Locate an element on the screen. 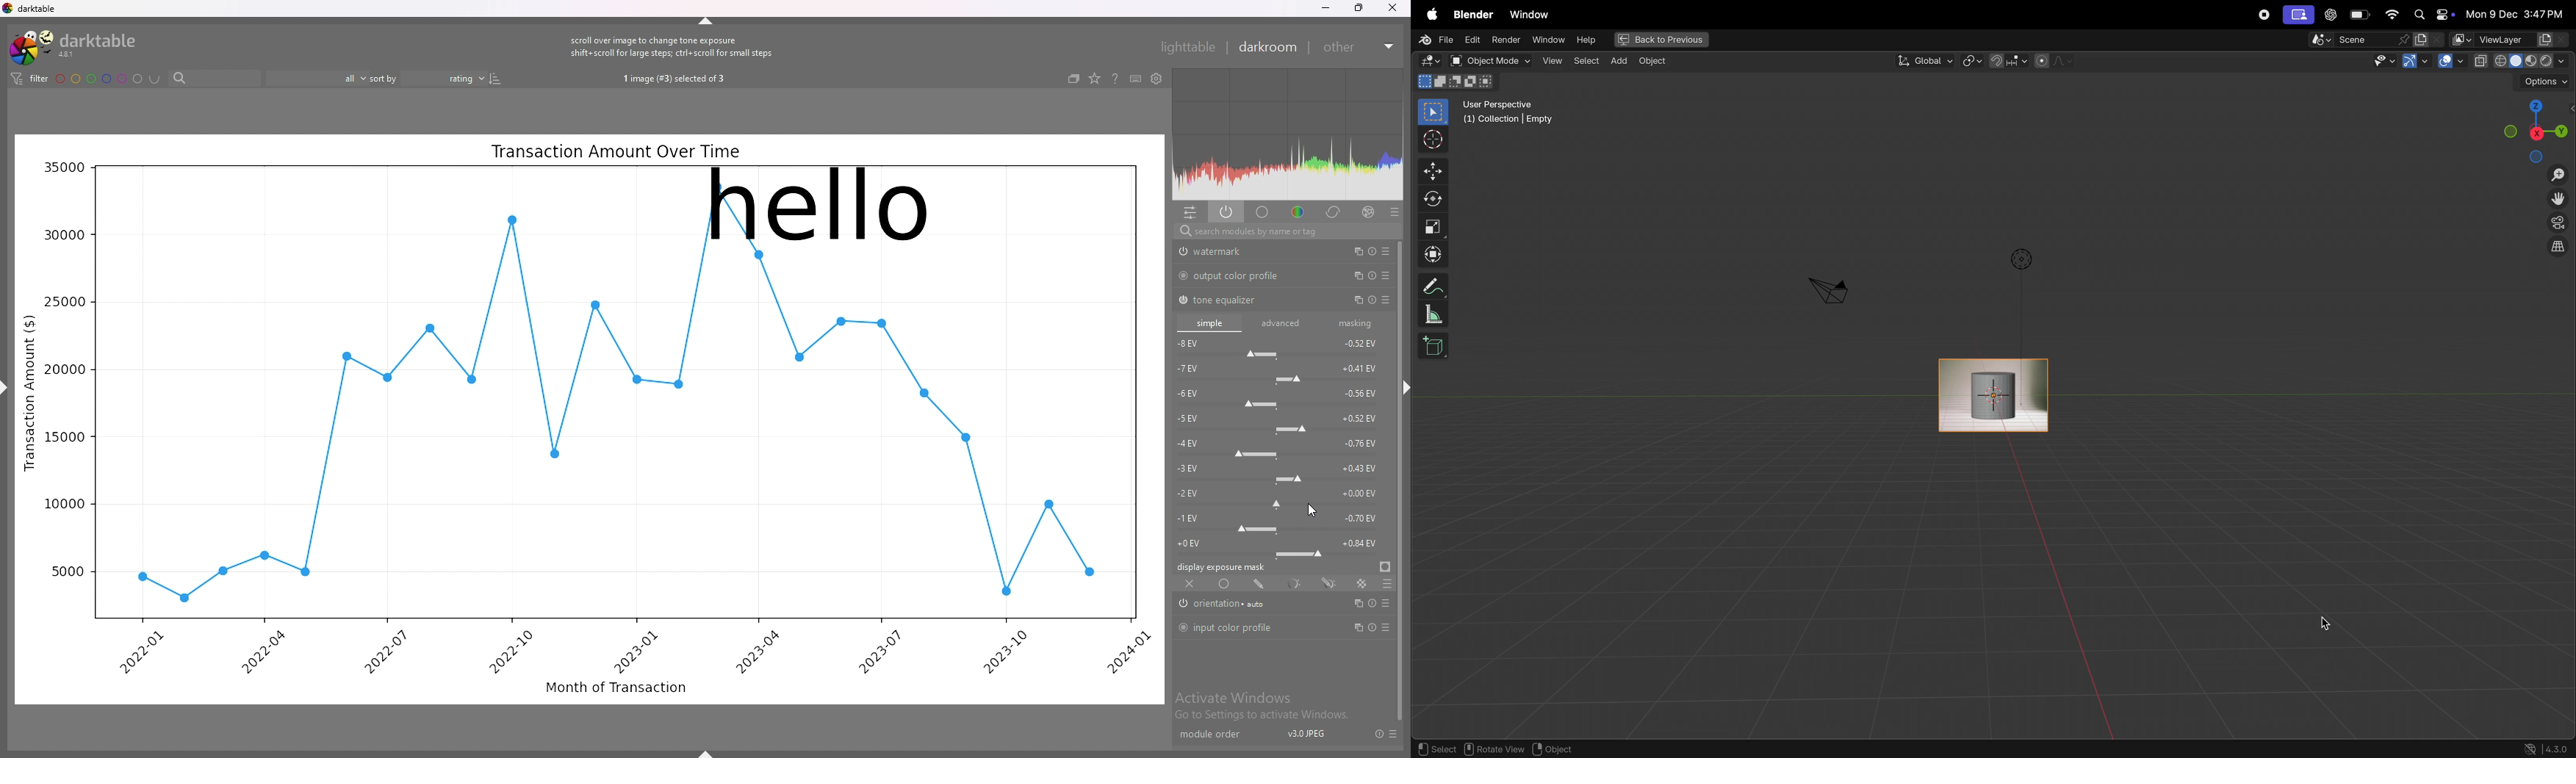 This screenshot has height=784, width=2576. 2024-01 is located at coordinates (1127, 652).